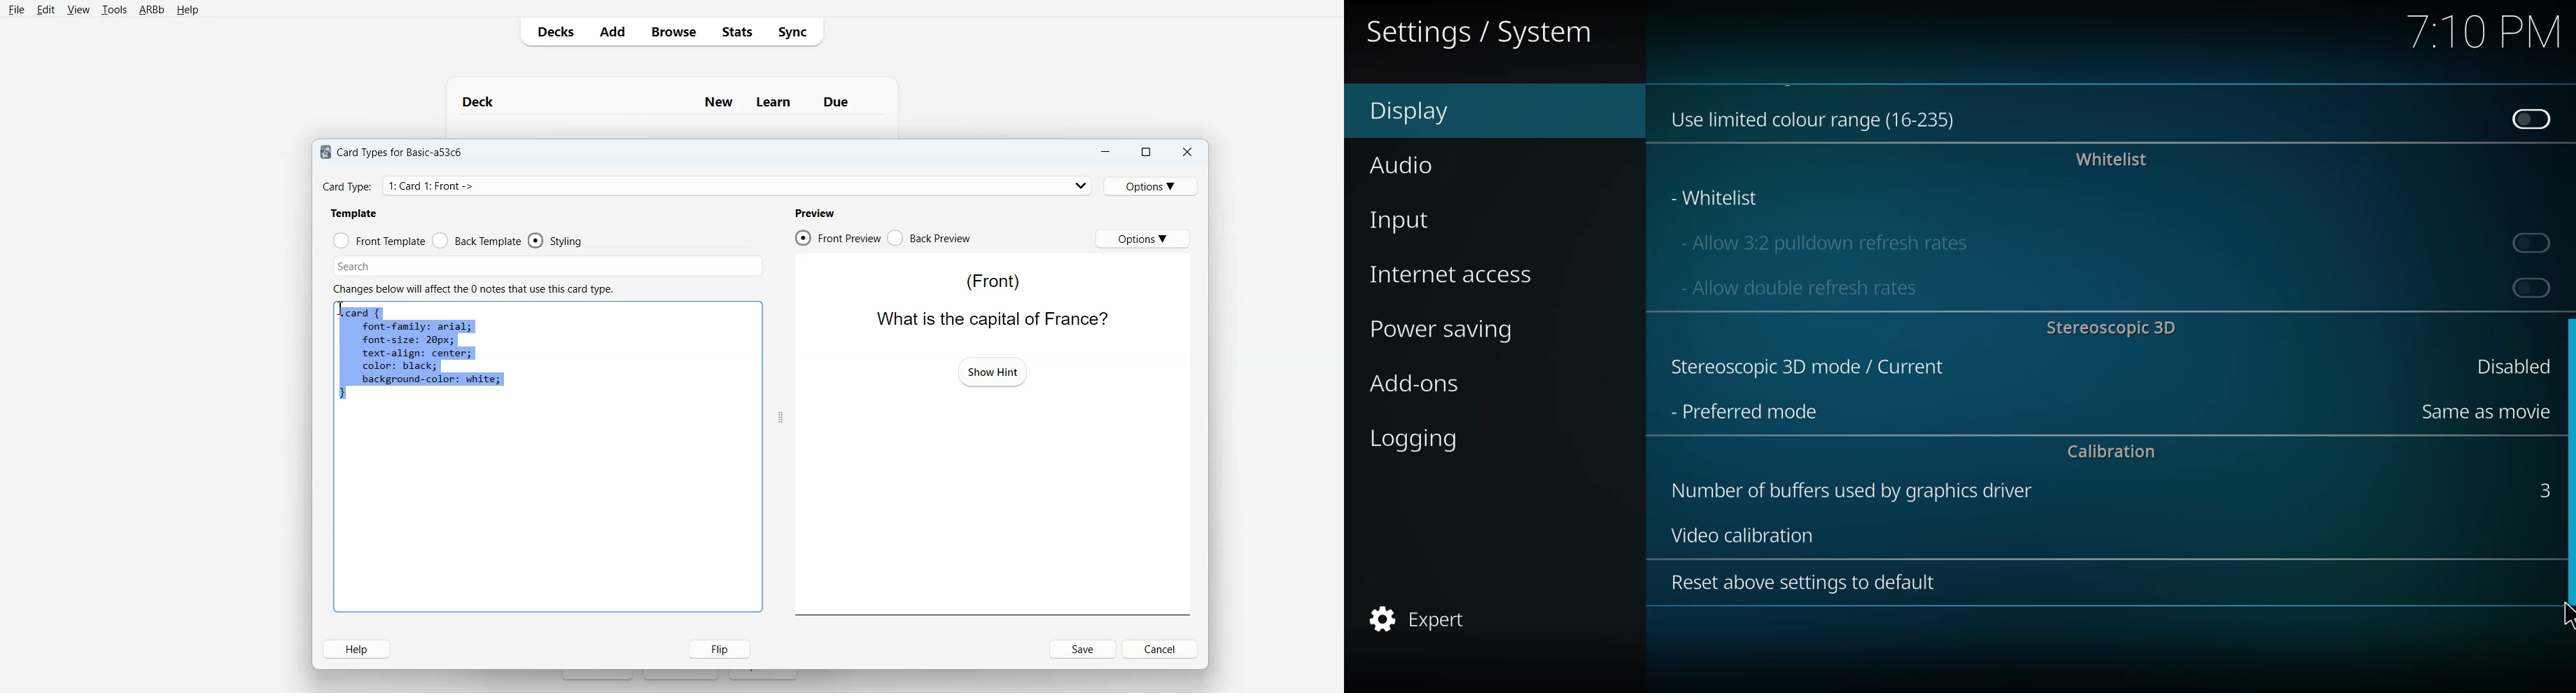 The height and width of the screenshot is (700, 2576). I want to click on stereoscopic 3d, so click(2110, 327).